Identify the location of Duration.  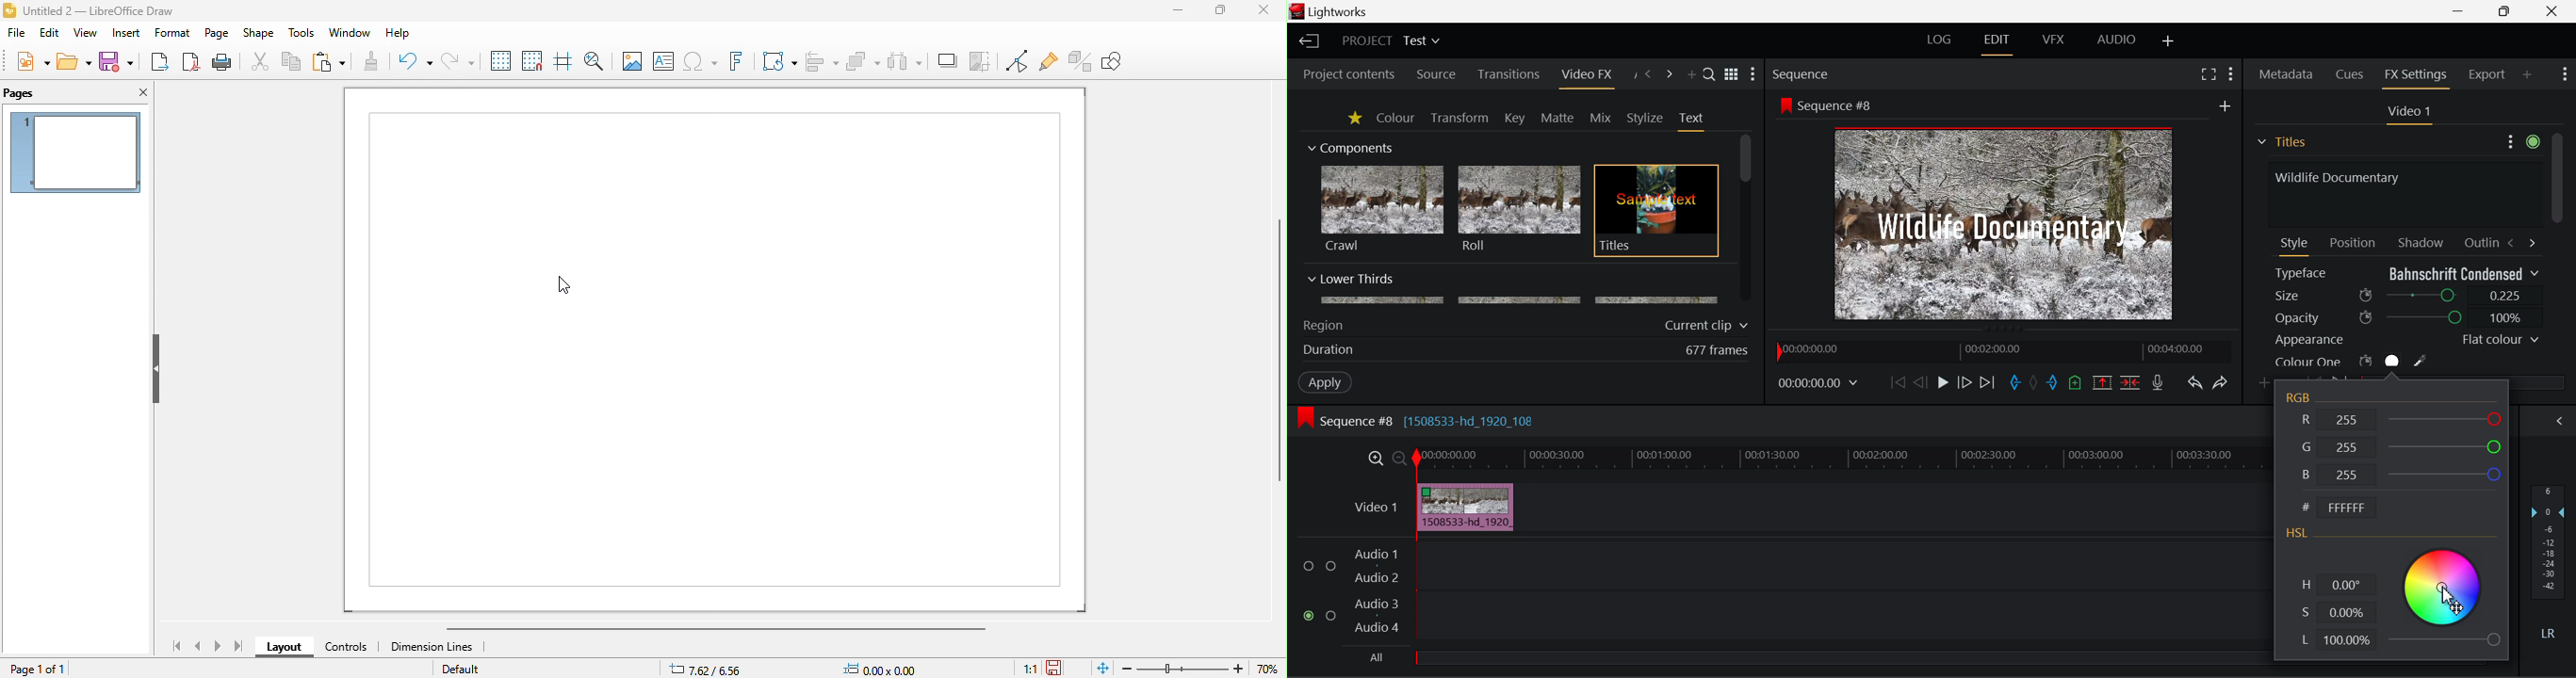
(1330, 350).